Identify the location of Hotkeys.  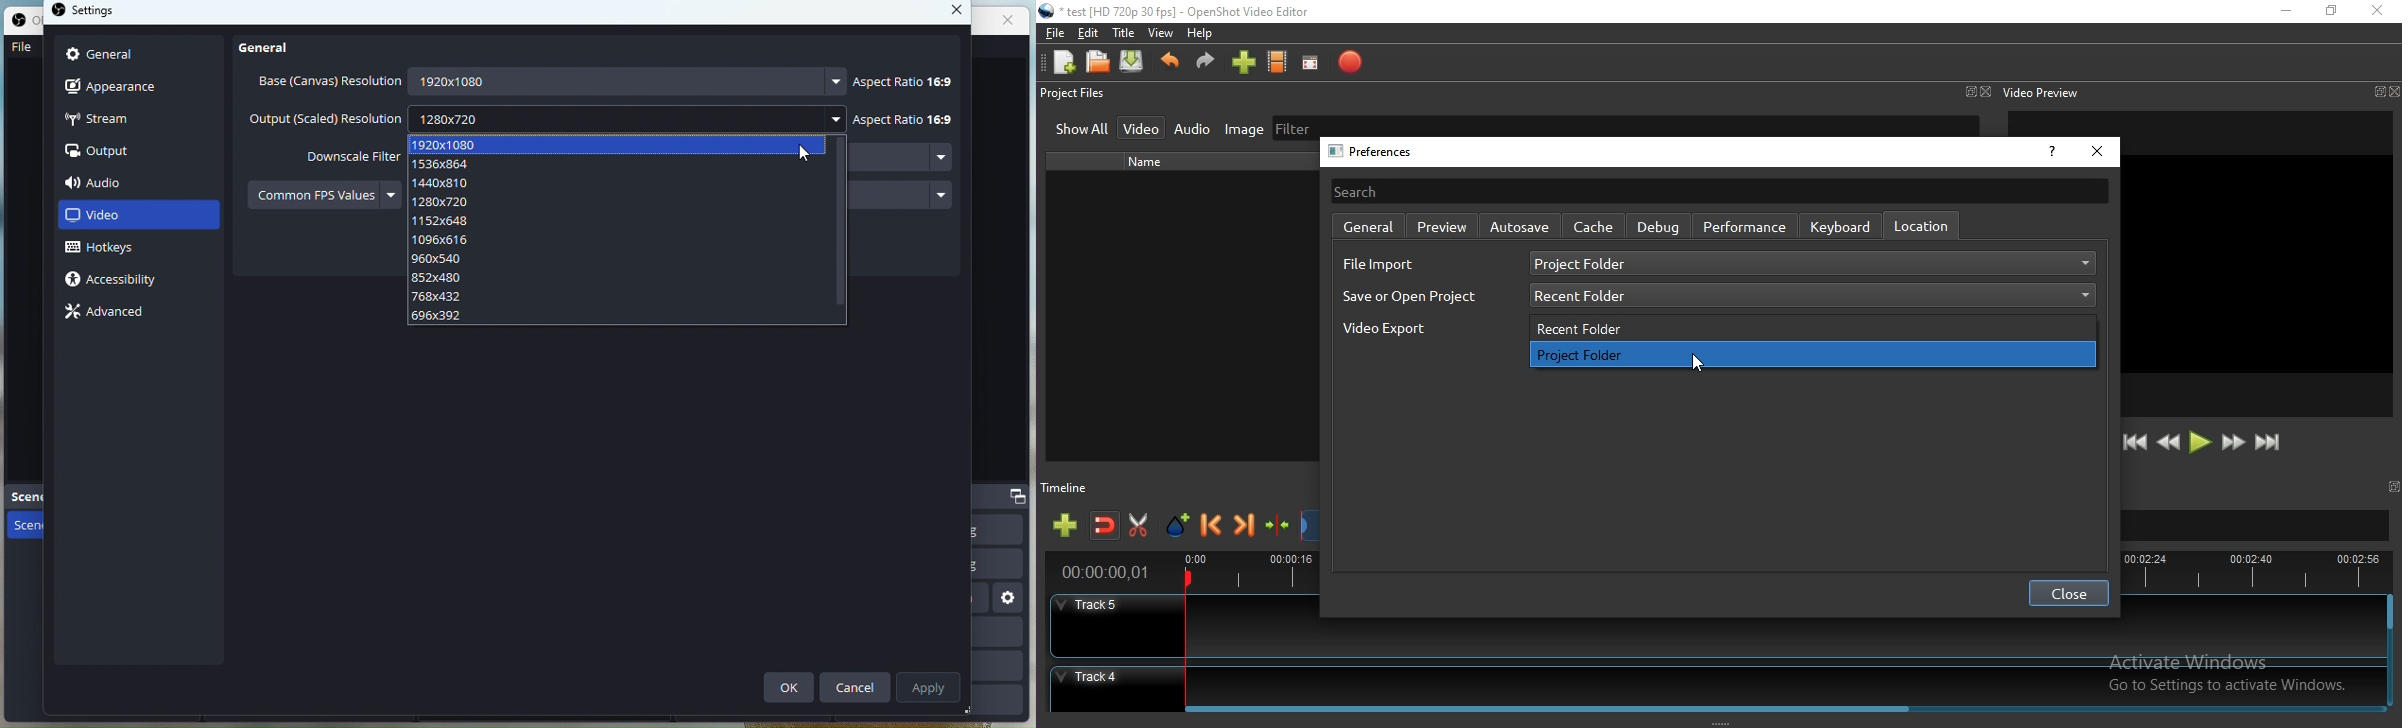
(117, 250).